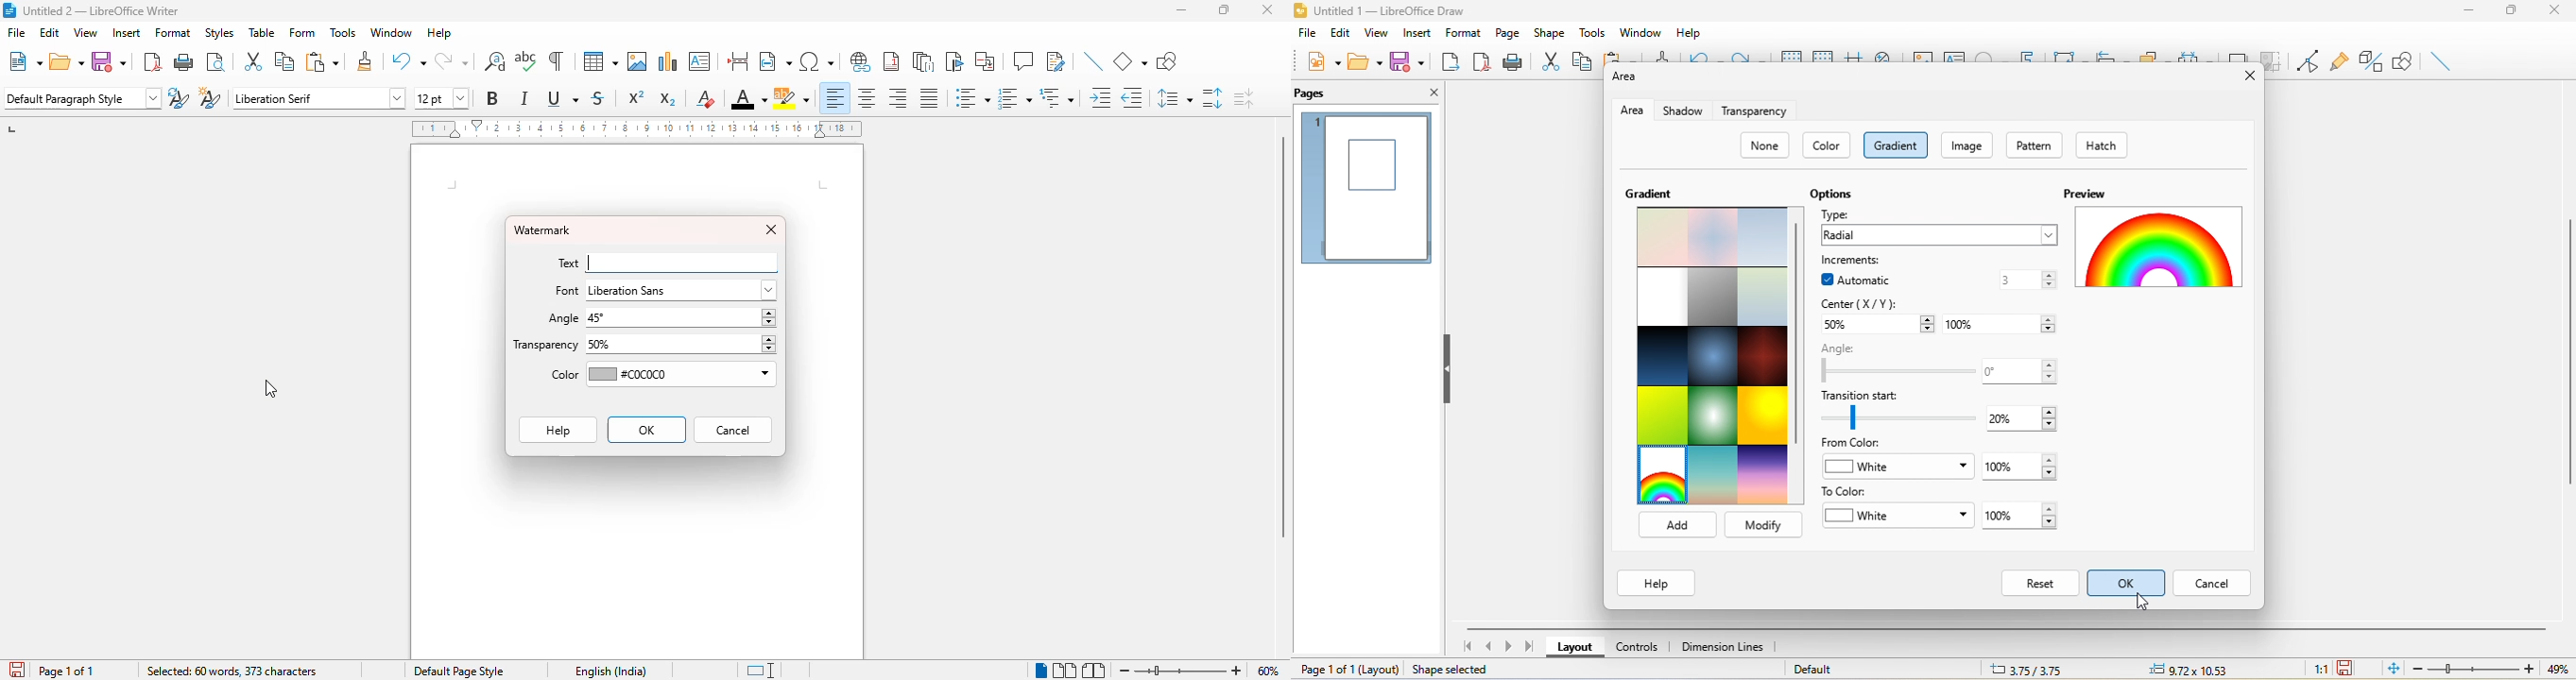 This screenshot has width=2576, height=700. I want to click on midnight, so click(1664, 358).